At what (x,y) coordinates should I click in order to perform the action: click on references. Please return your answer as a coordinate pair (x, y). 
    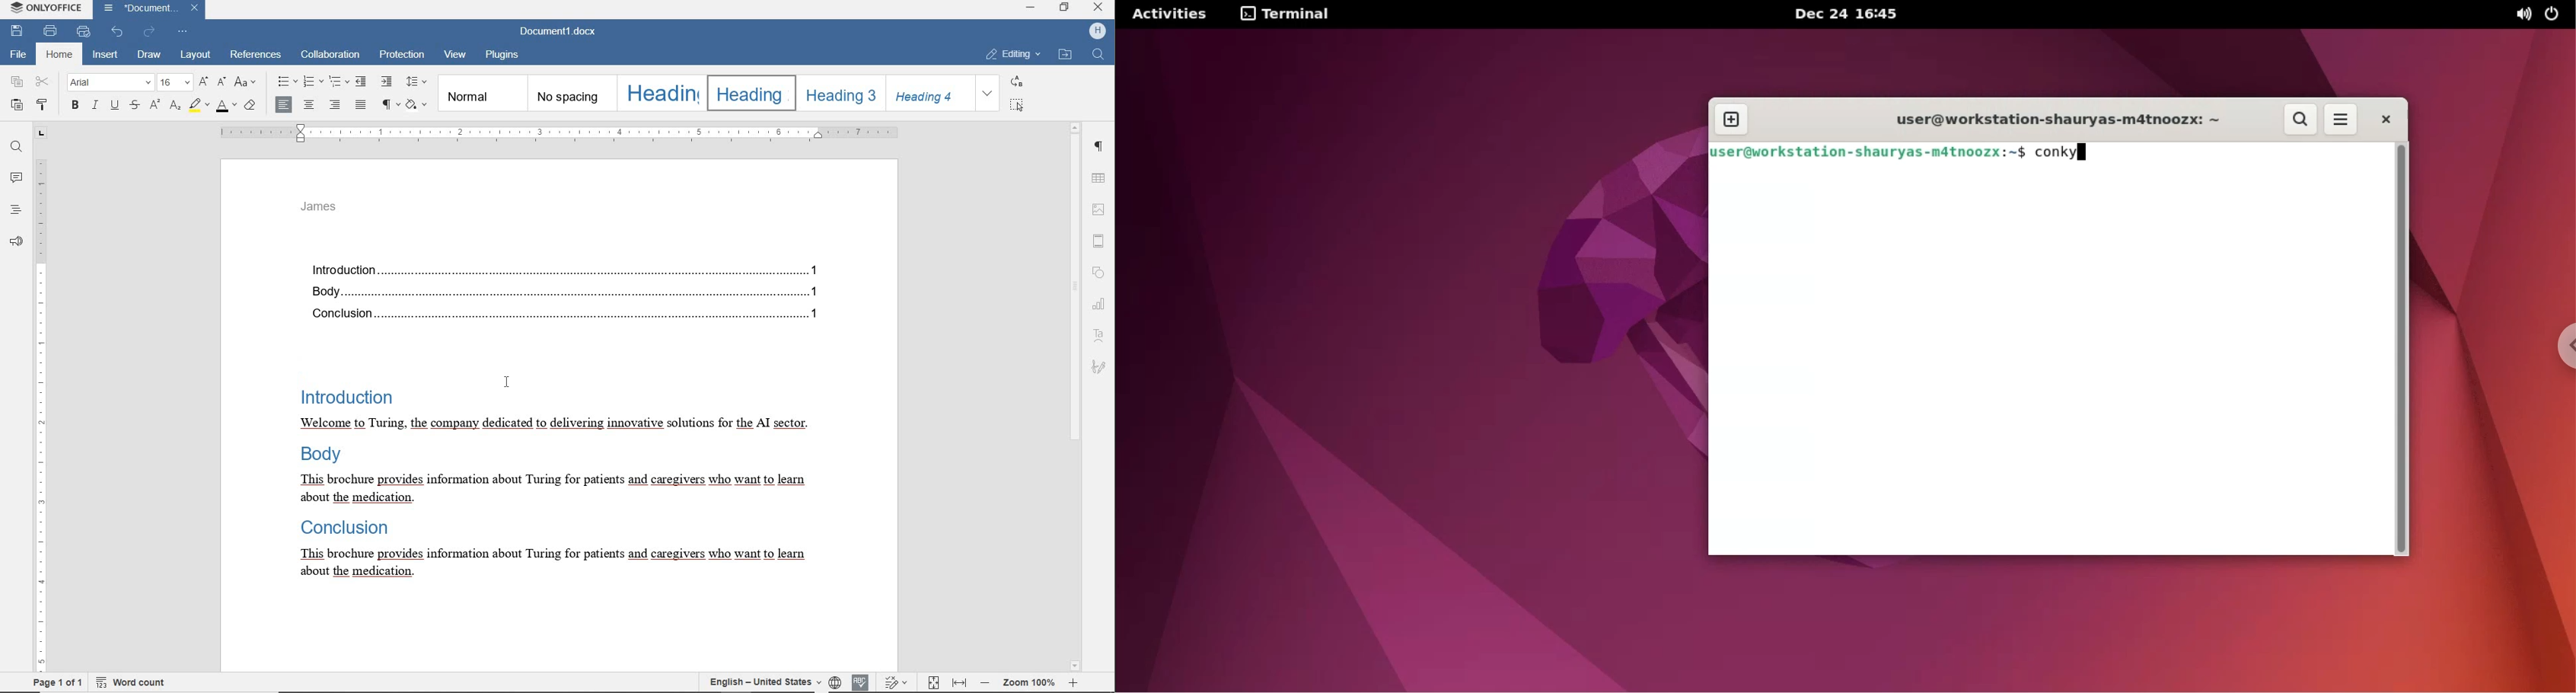
    Looking at the image, I should click on (257, 56).